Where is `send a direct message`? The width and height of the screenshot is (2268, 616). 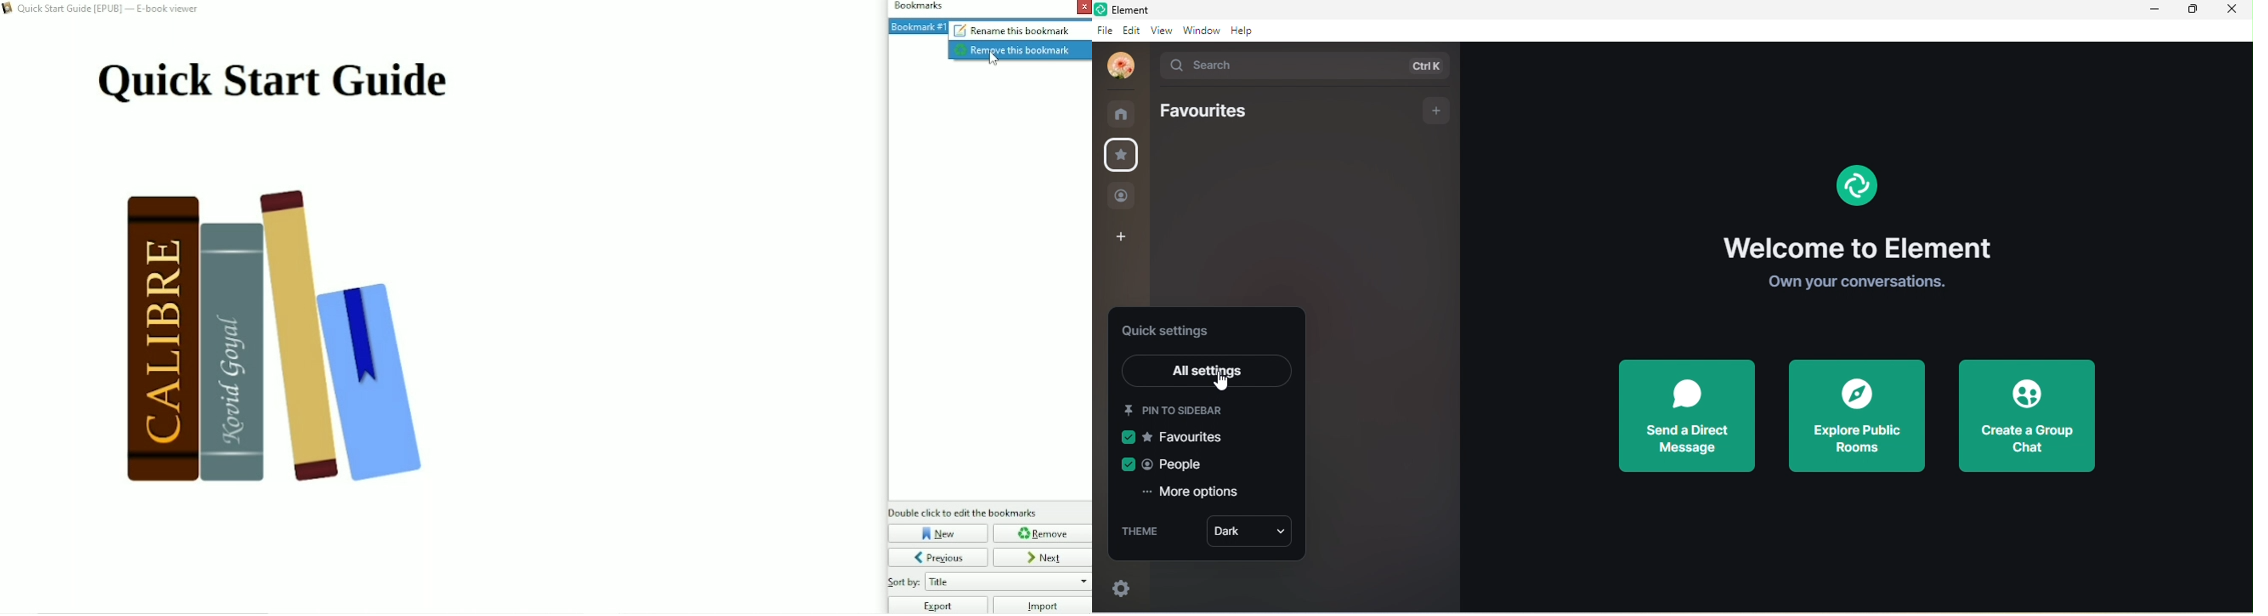 send a direct message is located at coordinates (1692, 418).